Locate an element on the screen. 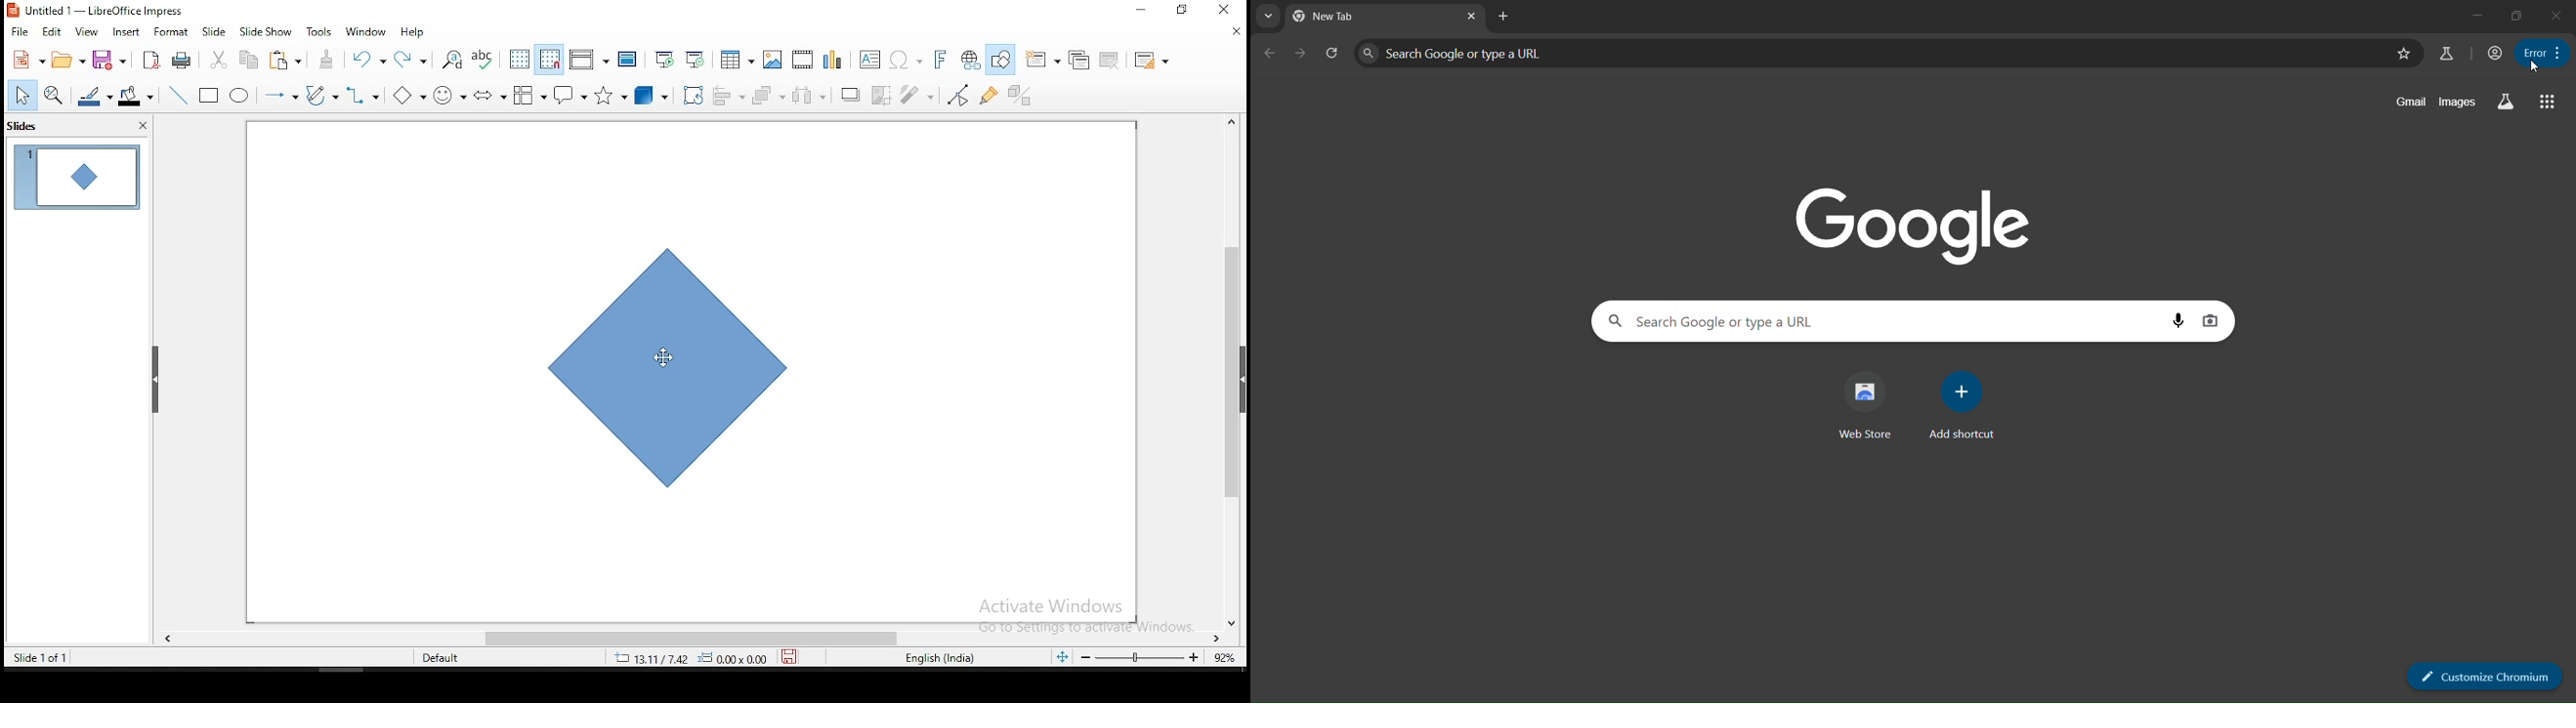 Image resolution: width=2576 pixels, height=728 pixels. insert is located at coordinates (124, 31).